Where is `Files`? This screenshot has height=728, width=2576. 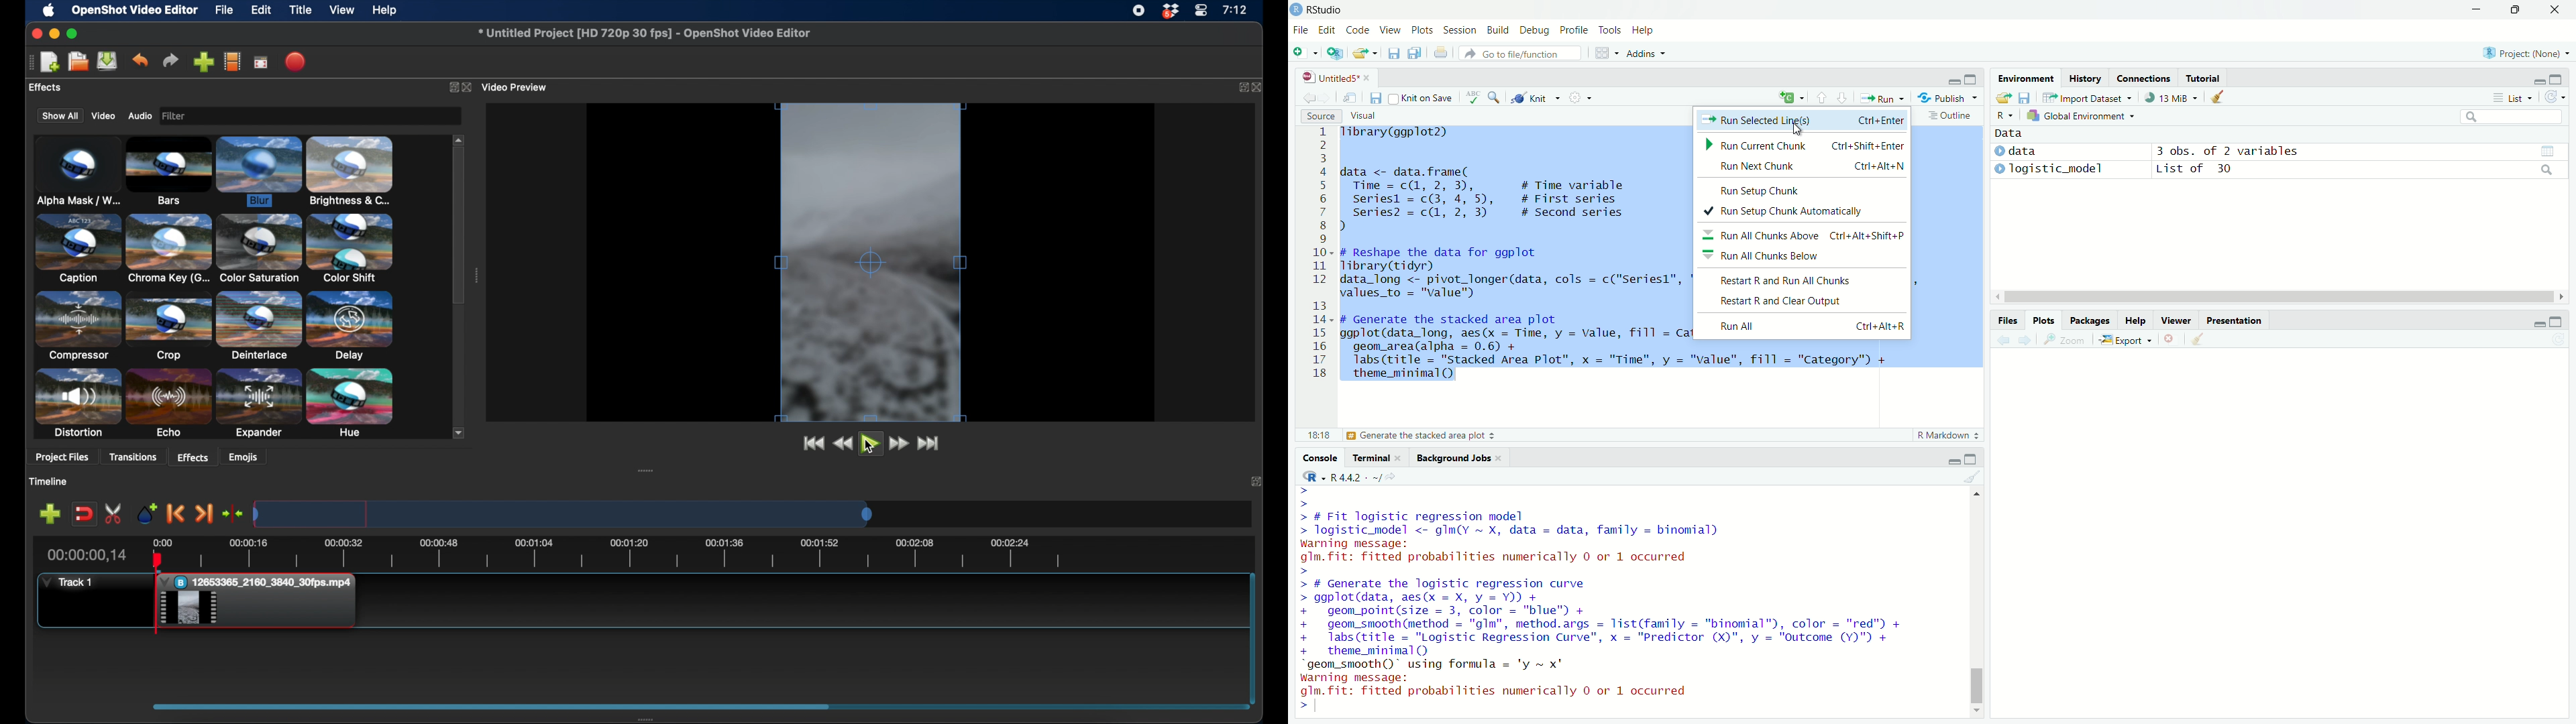
Files is located at coordinates (2003, 320).